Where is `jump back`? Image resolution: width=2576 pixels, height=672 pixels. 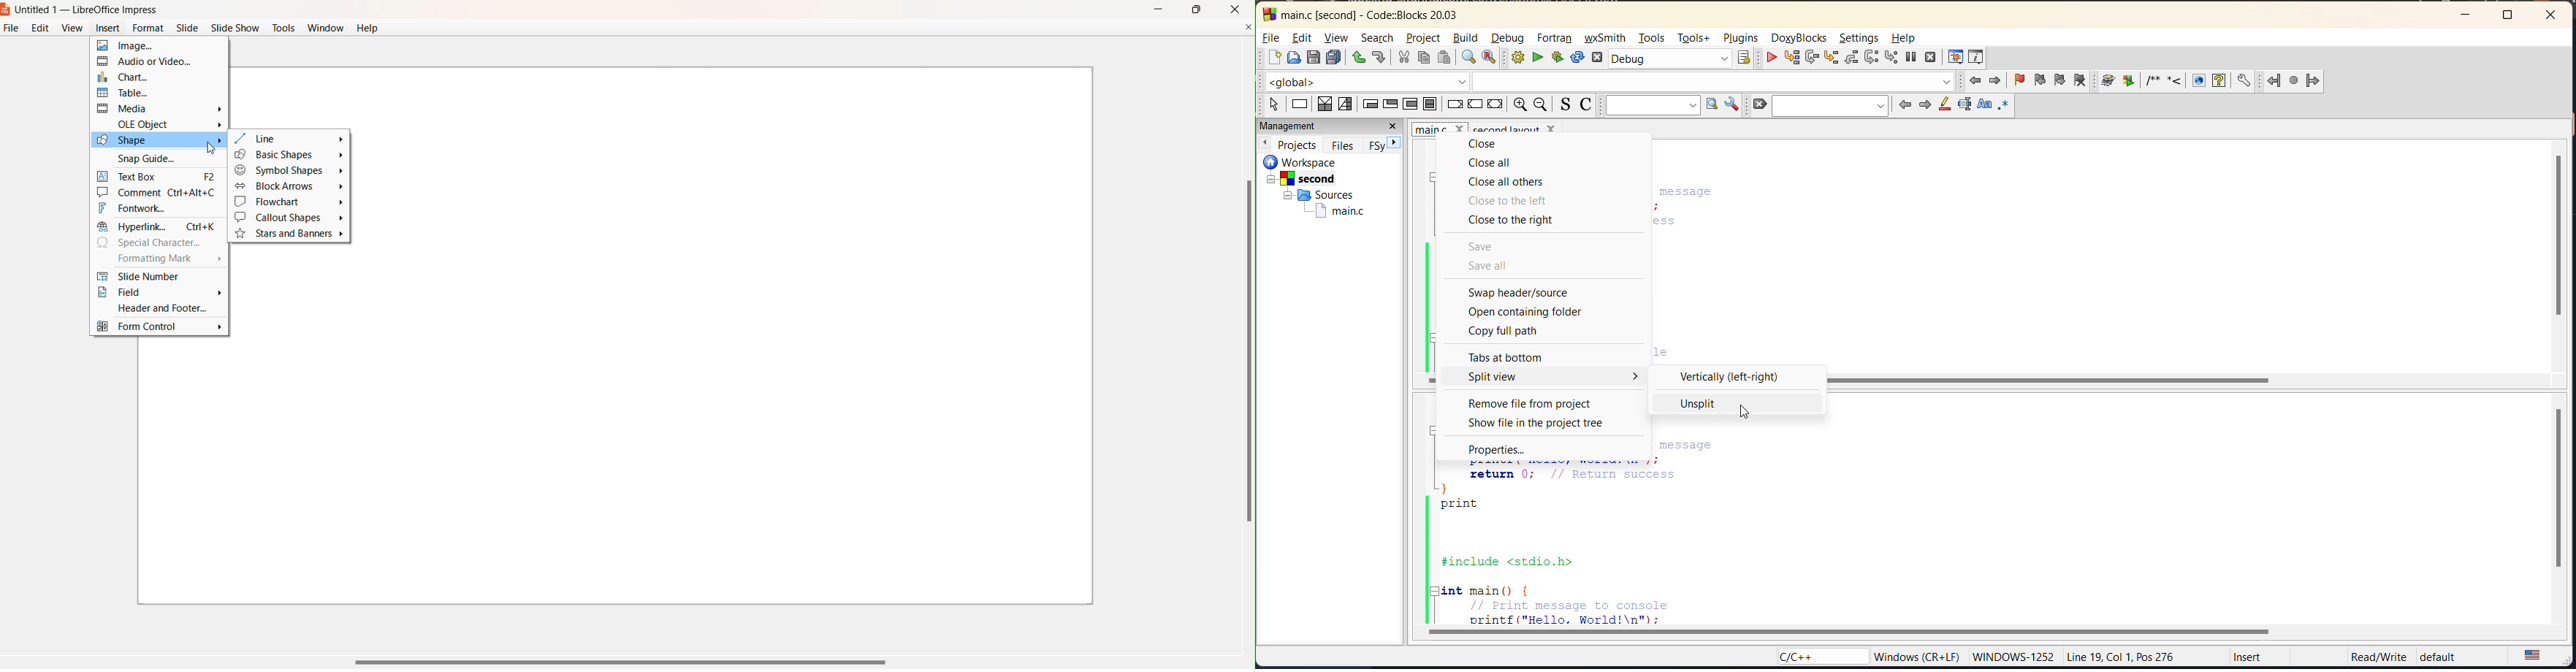 jump back is located at coordinates (1977, 81).